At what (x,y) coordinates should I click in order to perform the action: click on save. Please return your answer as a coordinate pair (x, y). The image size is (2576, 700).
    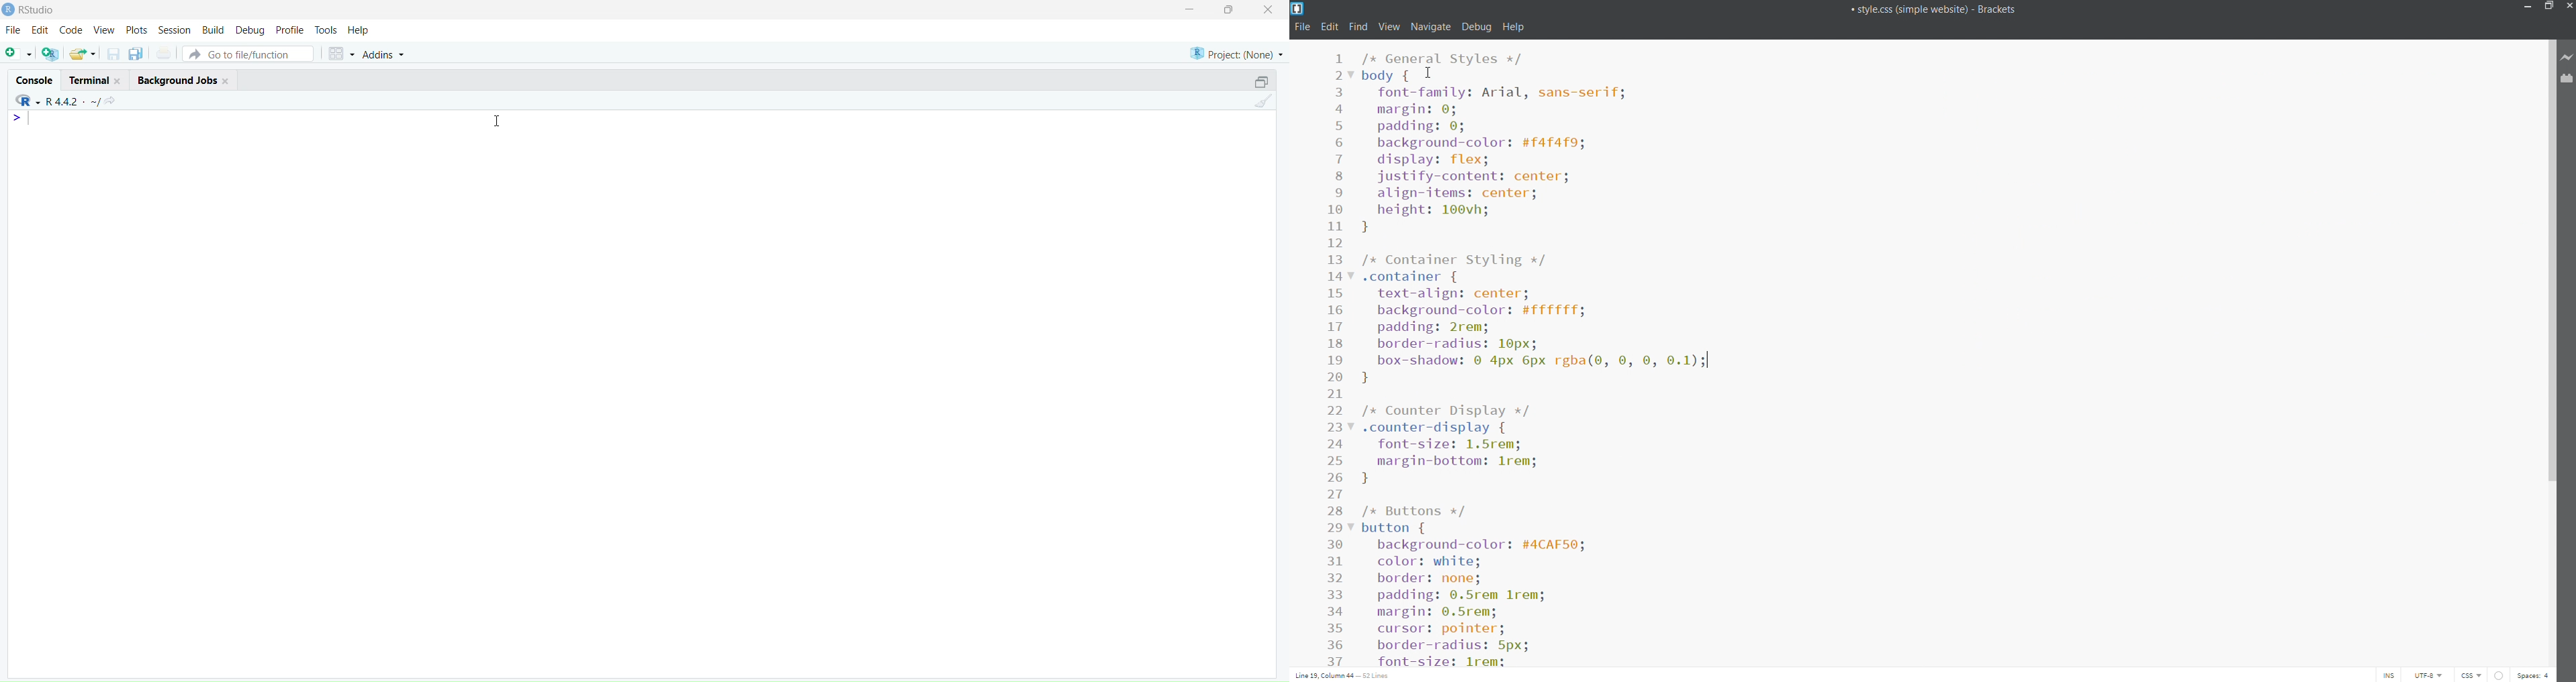
    Looking at the image, I should click on (114, 54).